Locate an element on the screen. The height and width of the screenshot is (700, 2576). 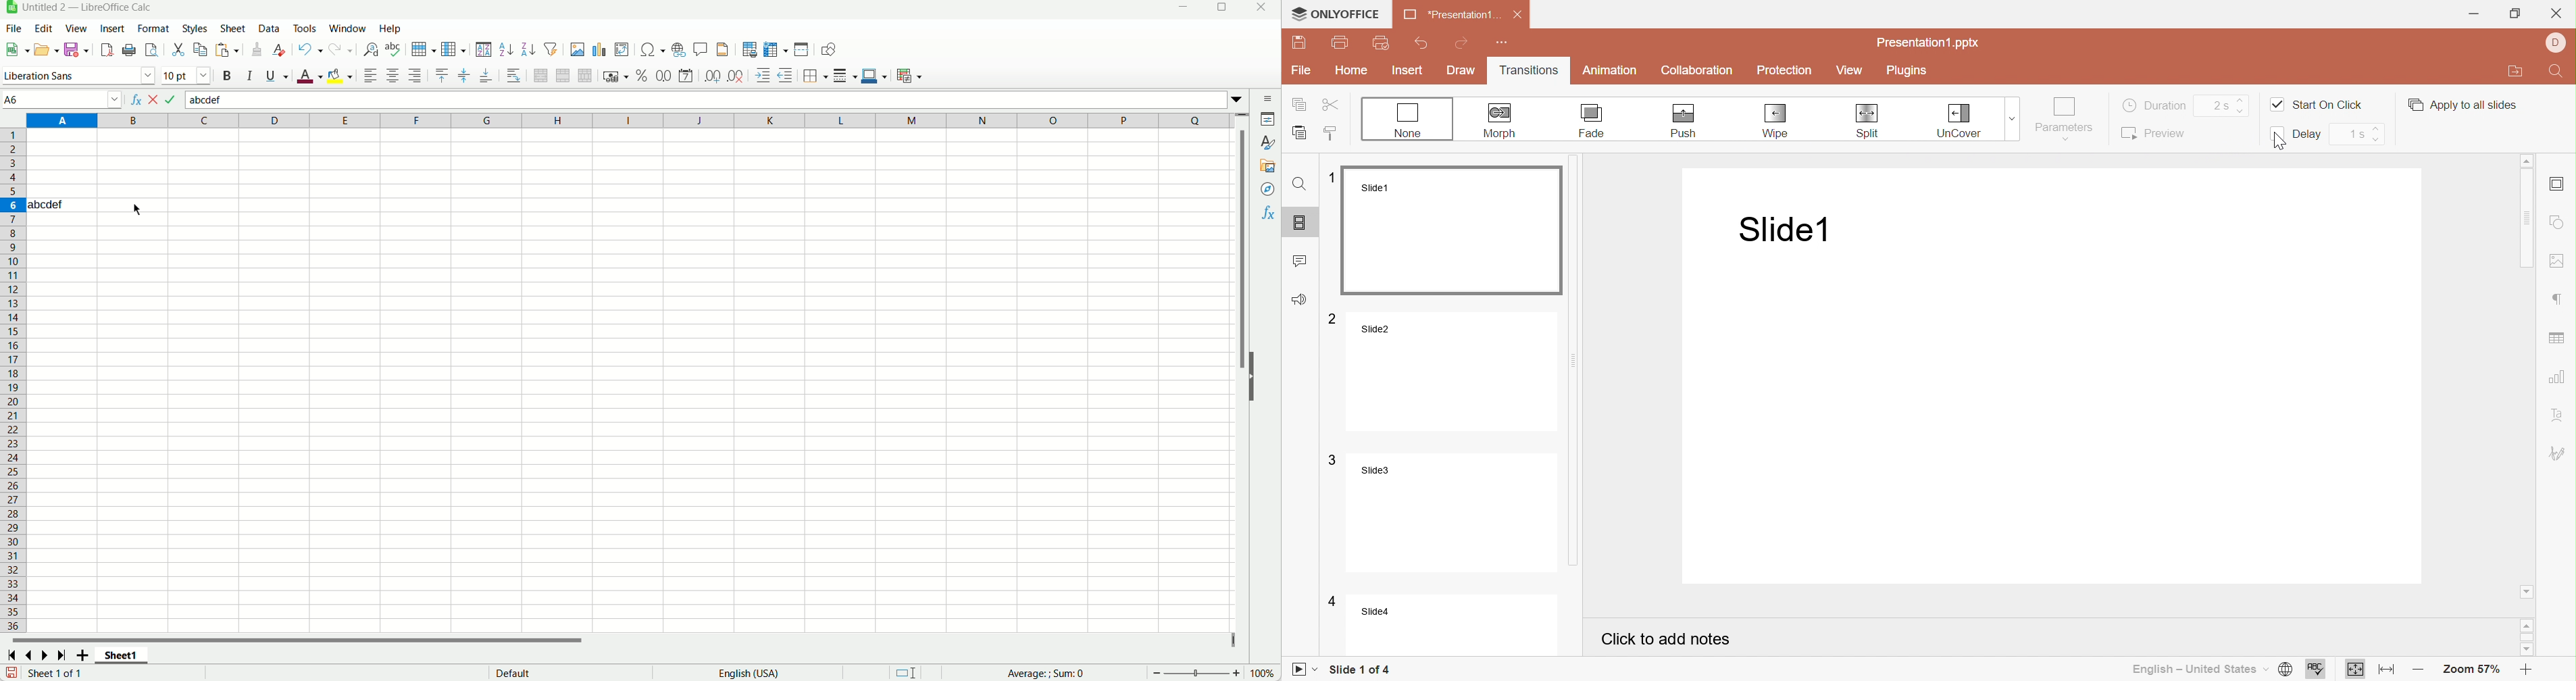
unmerge cells is located at coordinates (586, 77).